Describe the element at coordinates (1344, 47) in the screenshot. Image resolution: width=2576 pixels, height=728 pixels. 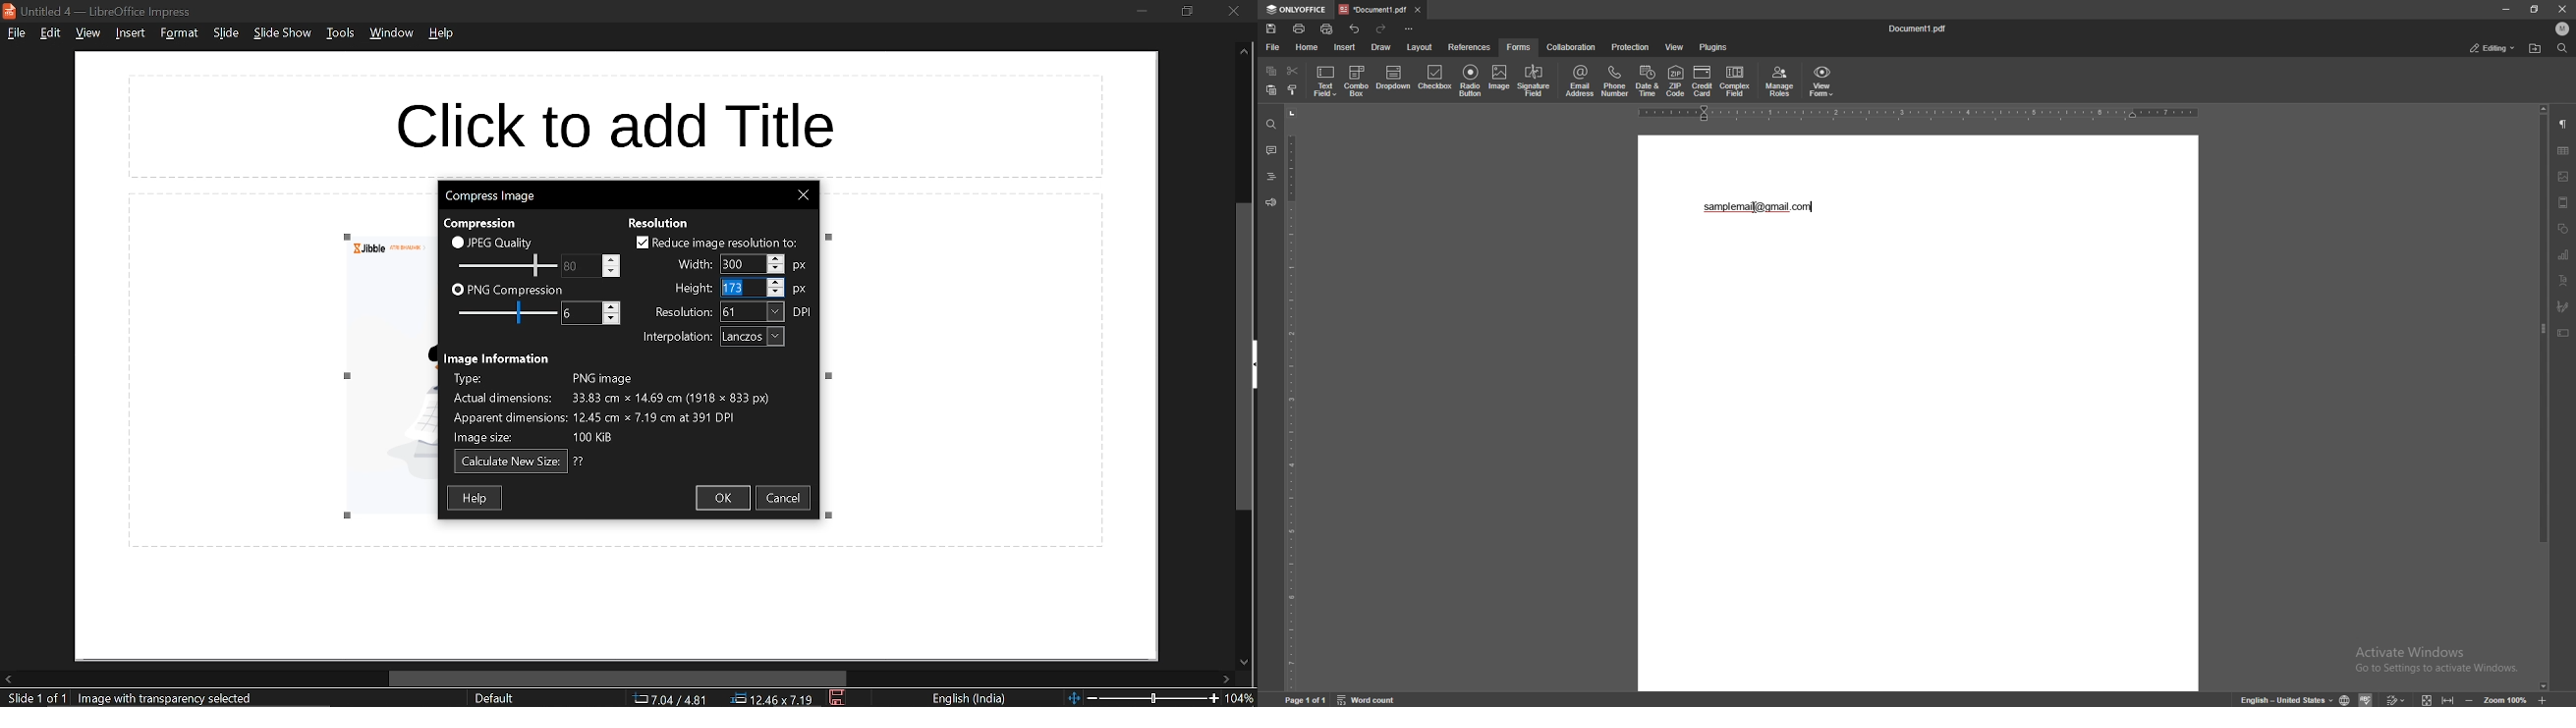
I see `insert` at that location.